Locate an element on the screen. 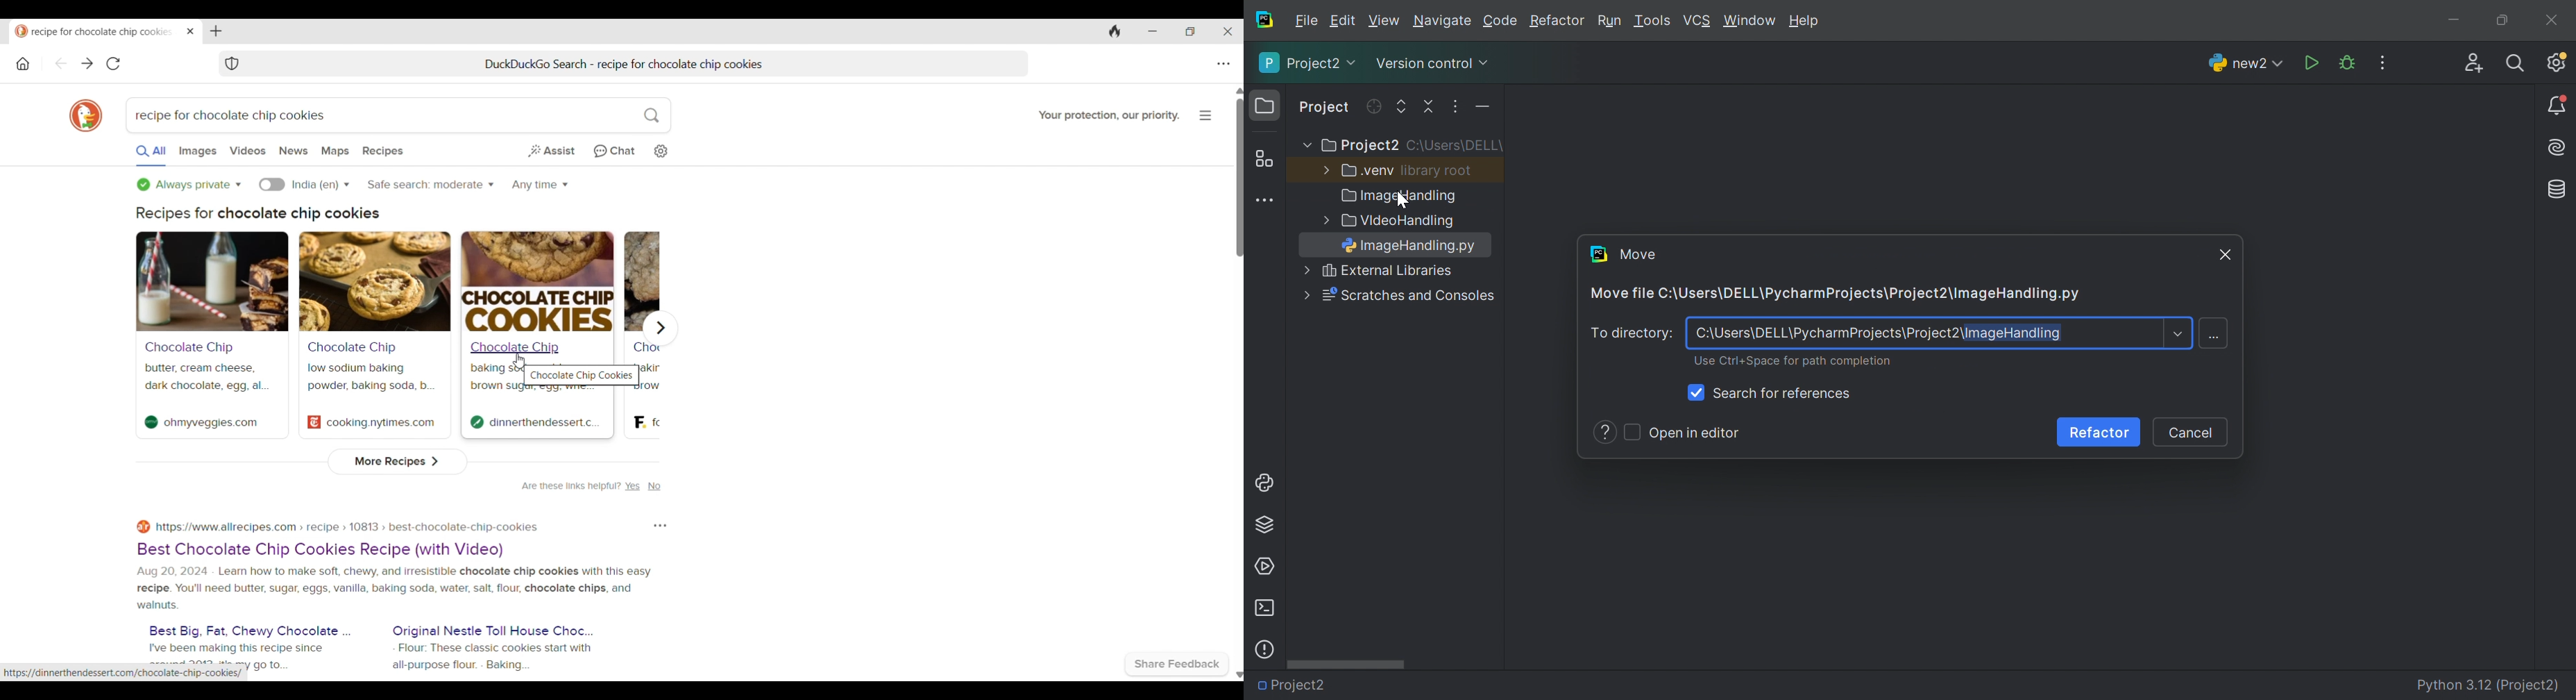  Cursor is located at coordinates (519, 360).